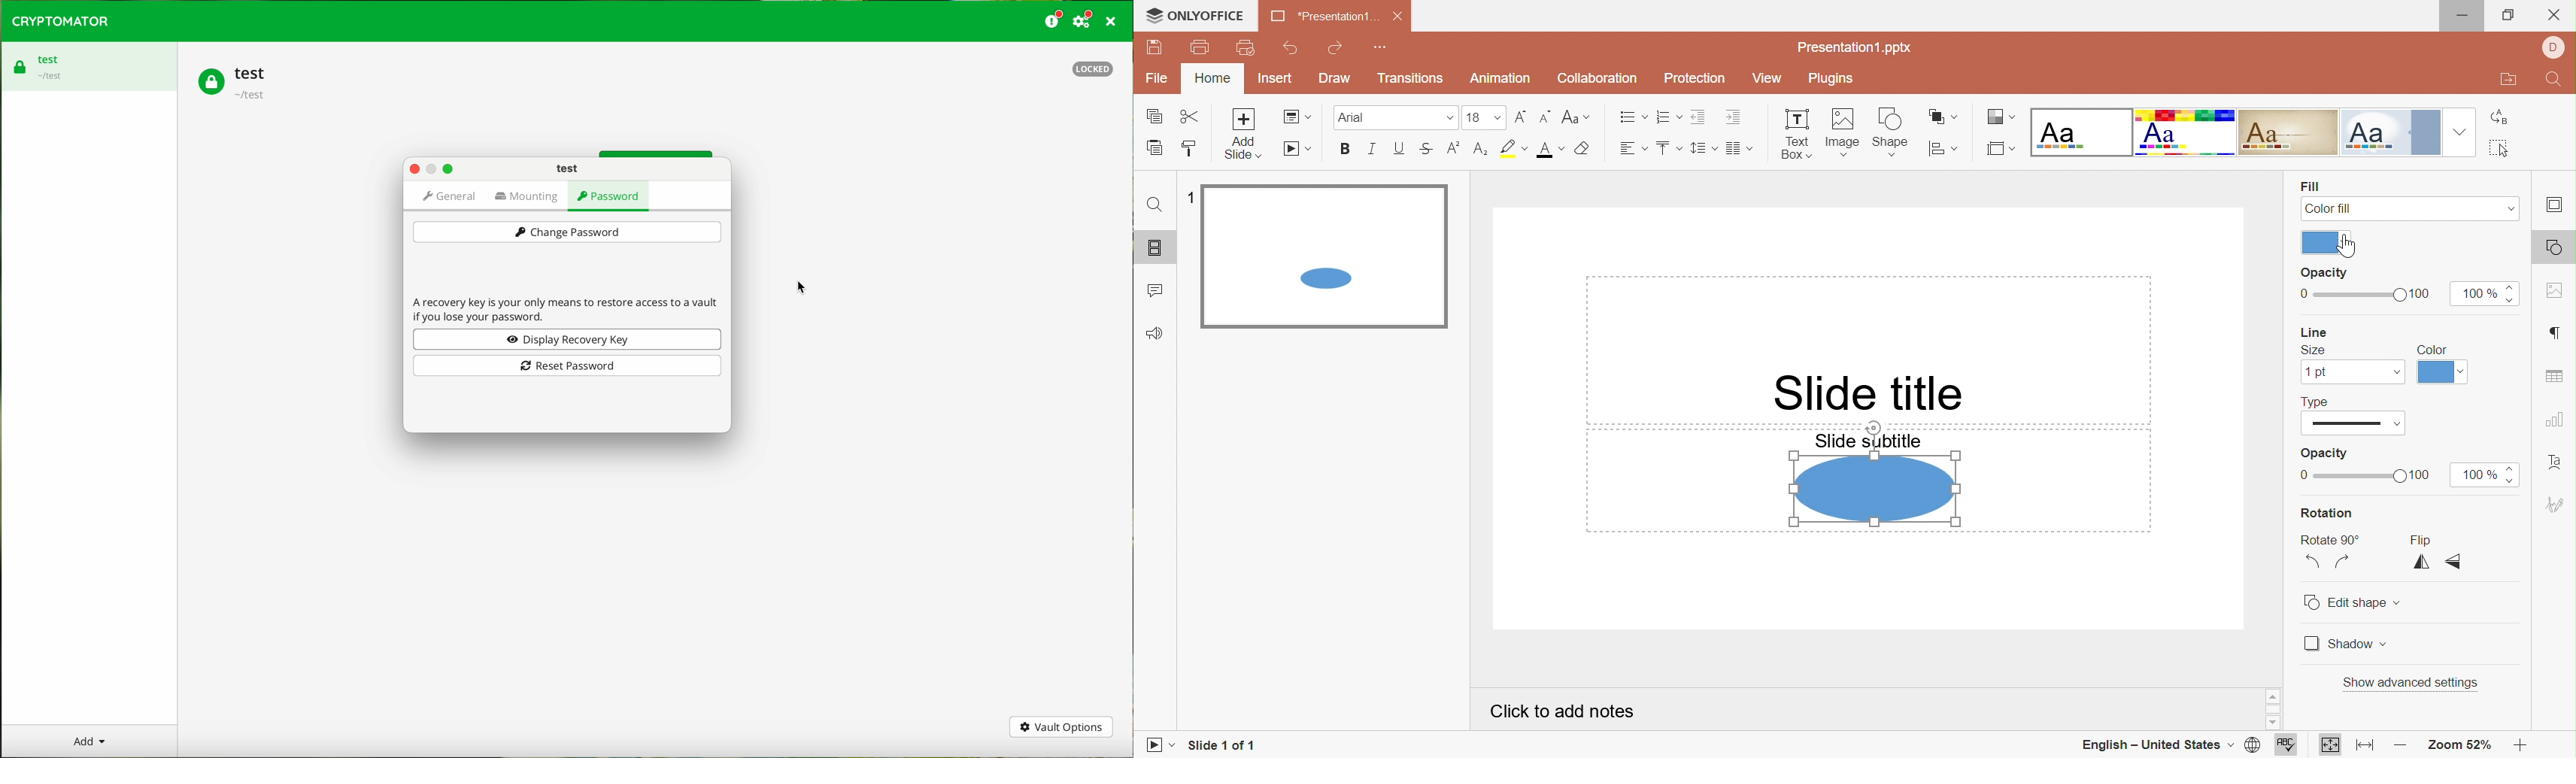 Image resolution: width=2576 pixels, height=784 pixels. Describe the element at coordinates (2394, 133) in the screenshot. I see `Official` at that location.